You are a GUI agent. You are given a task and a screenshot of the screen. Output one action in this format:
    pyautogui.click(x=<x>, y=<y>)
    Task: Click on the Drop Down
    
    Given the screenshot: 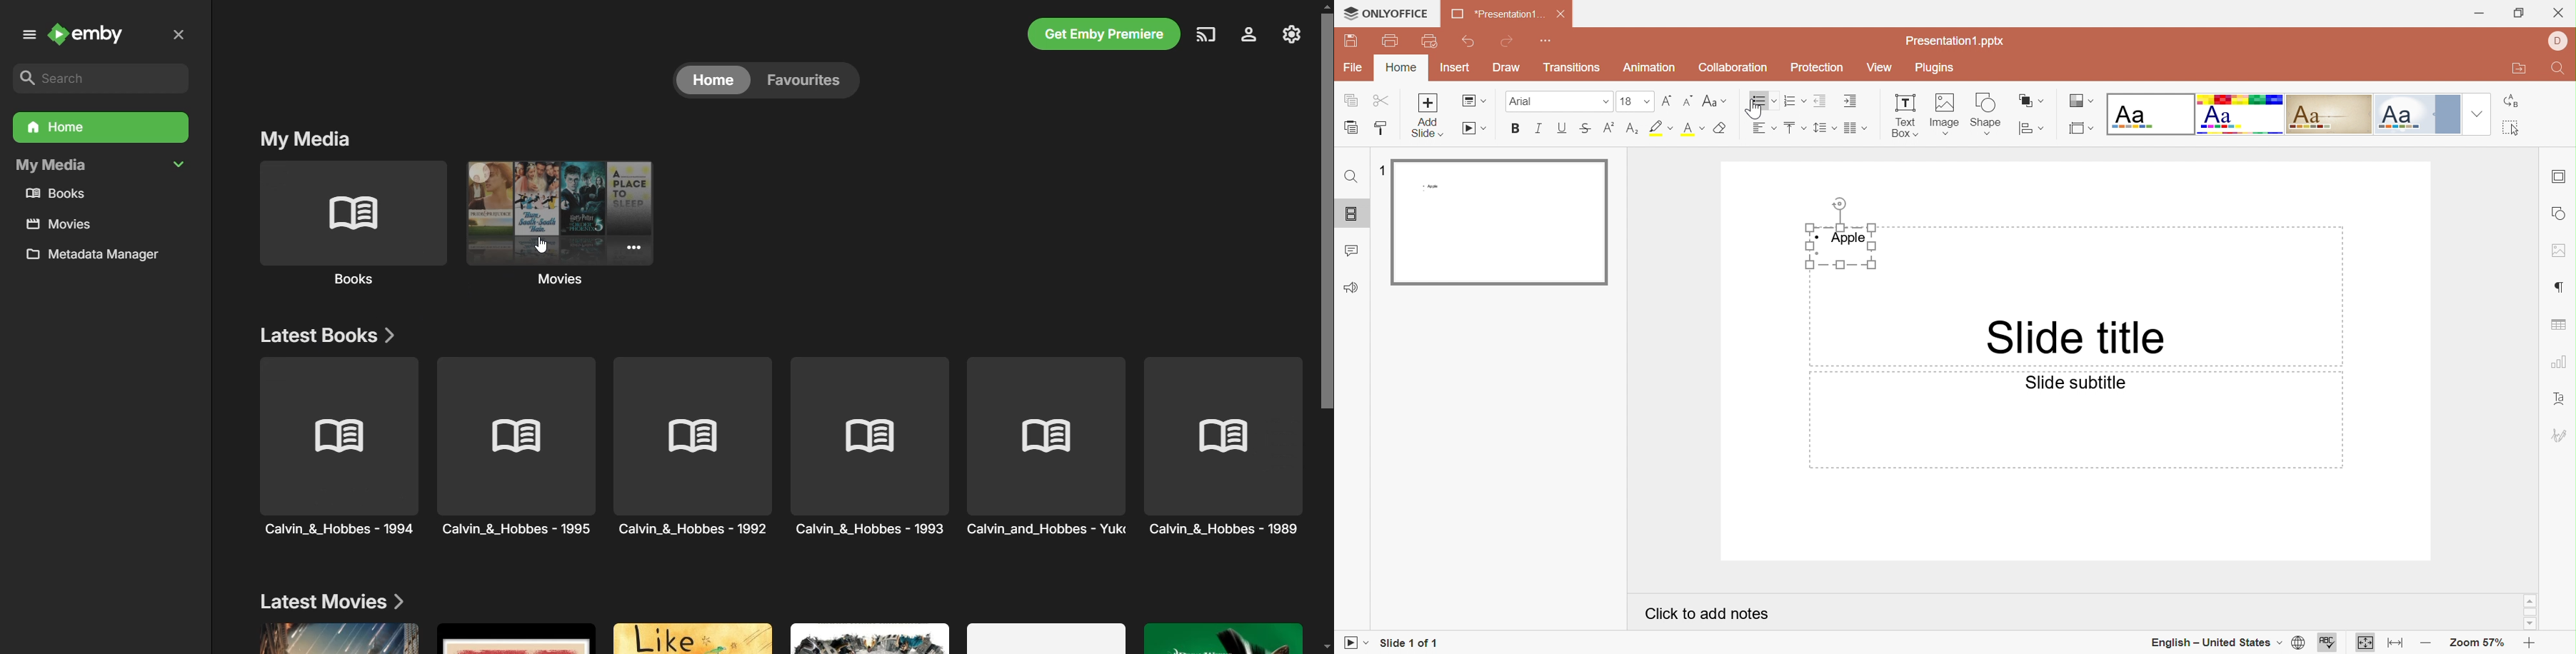 What is the action you would take?
    pyautogui.click(x=2476, y=114)
    